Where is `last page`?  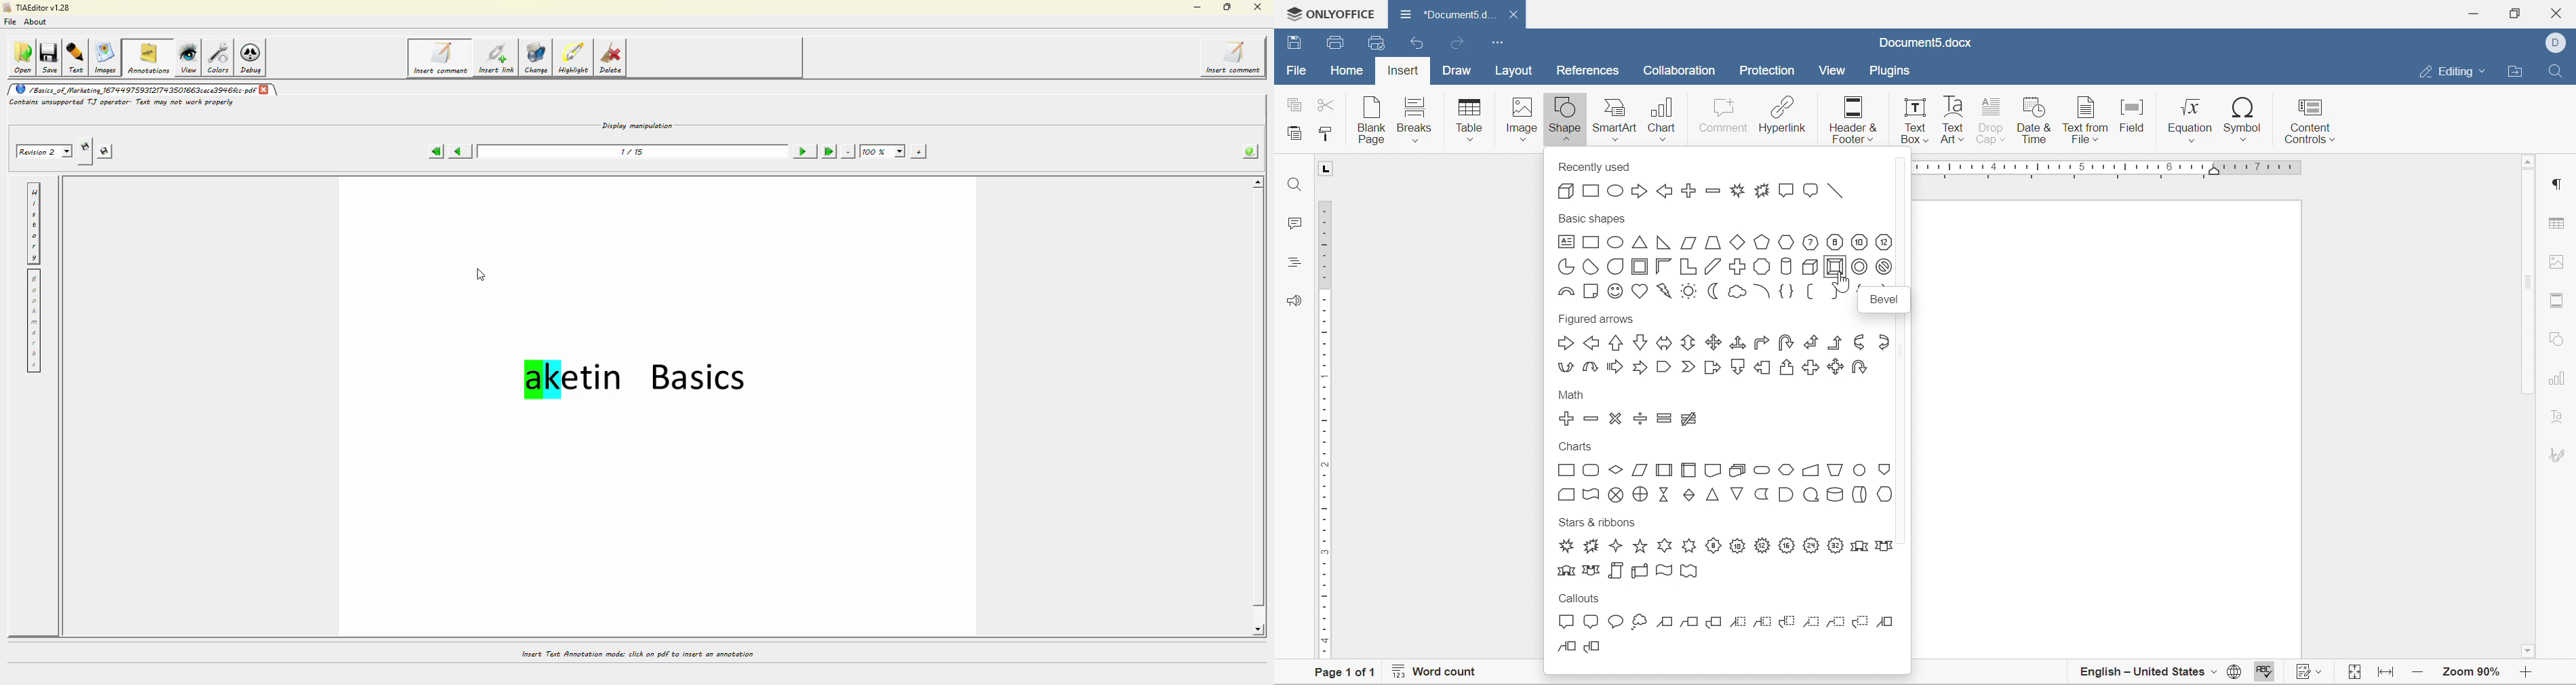
last page is located at coordinates (828, 151).